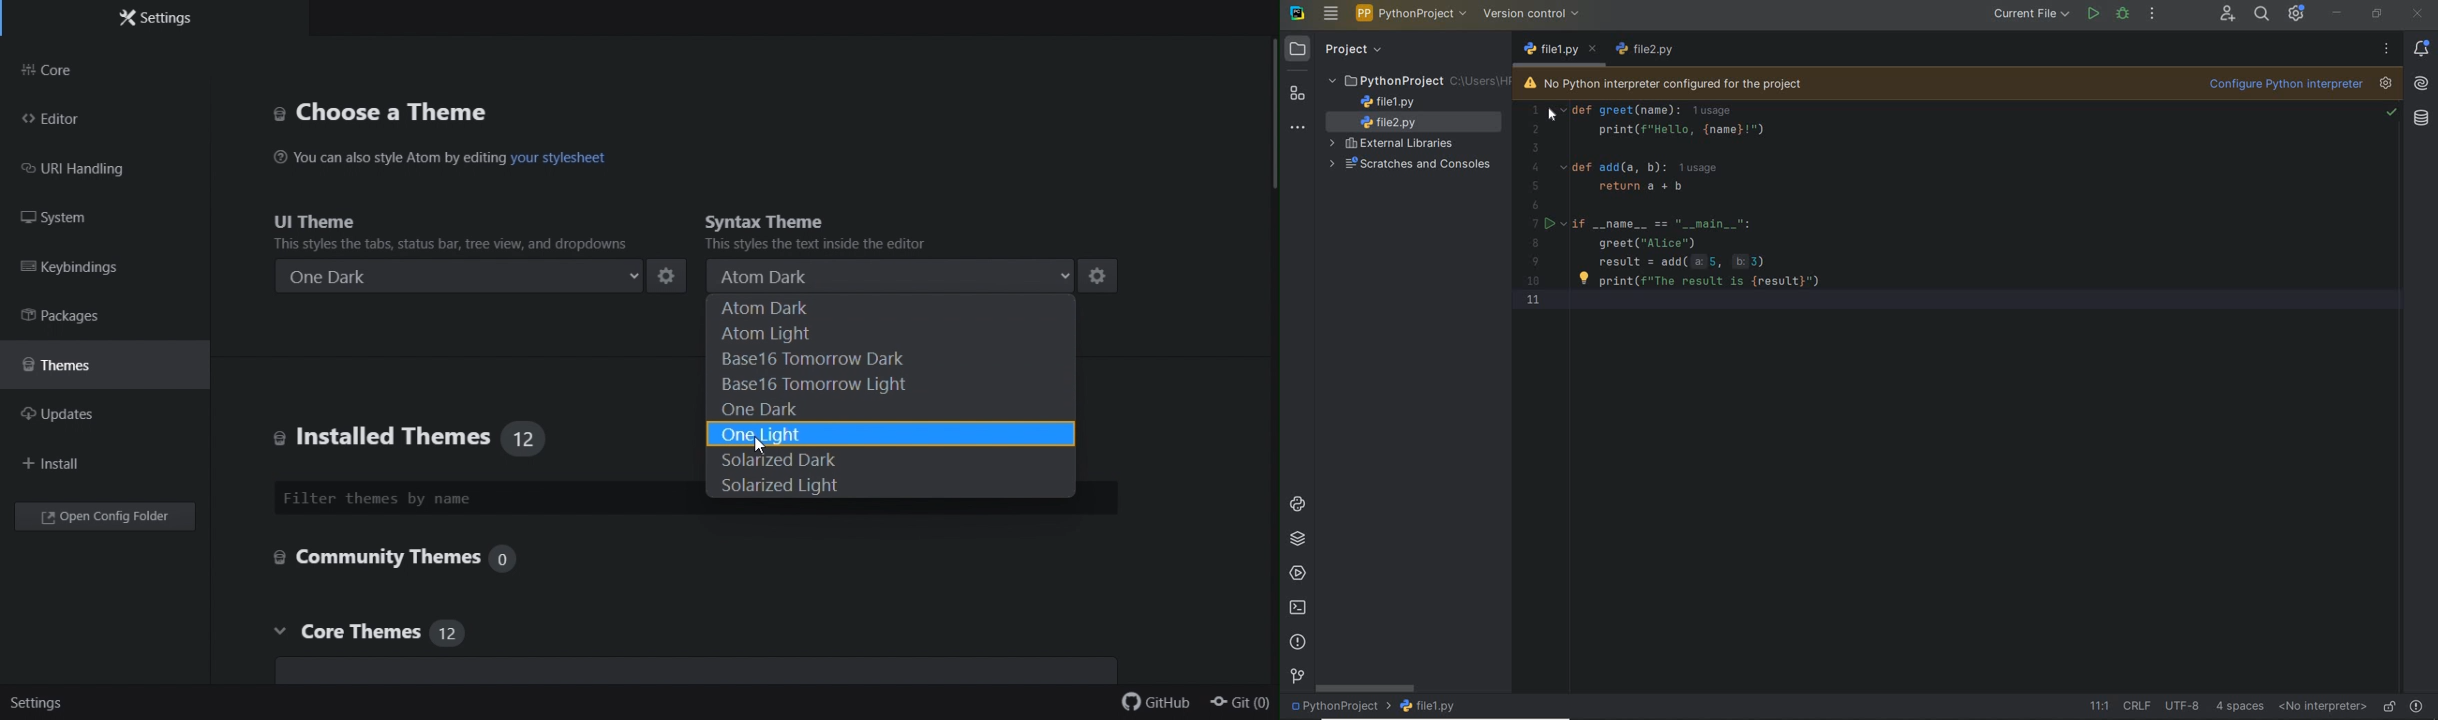 The height and width of the screenshot is (728, 2464). Describe the element at coordinates (438, 230) in the screenshot. I see `UI theme` at that location.